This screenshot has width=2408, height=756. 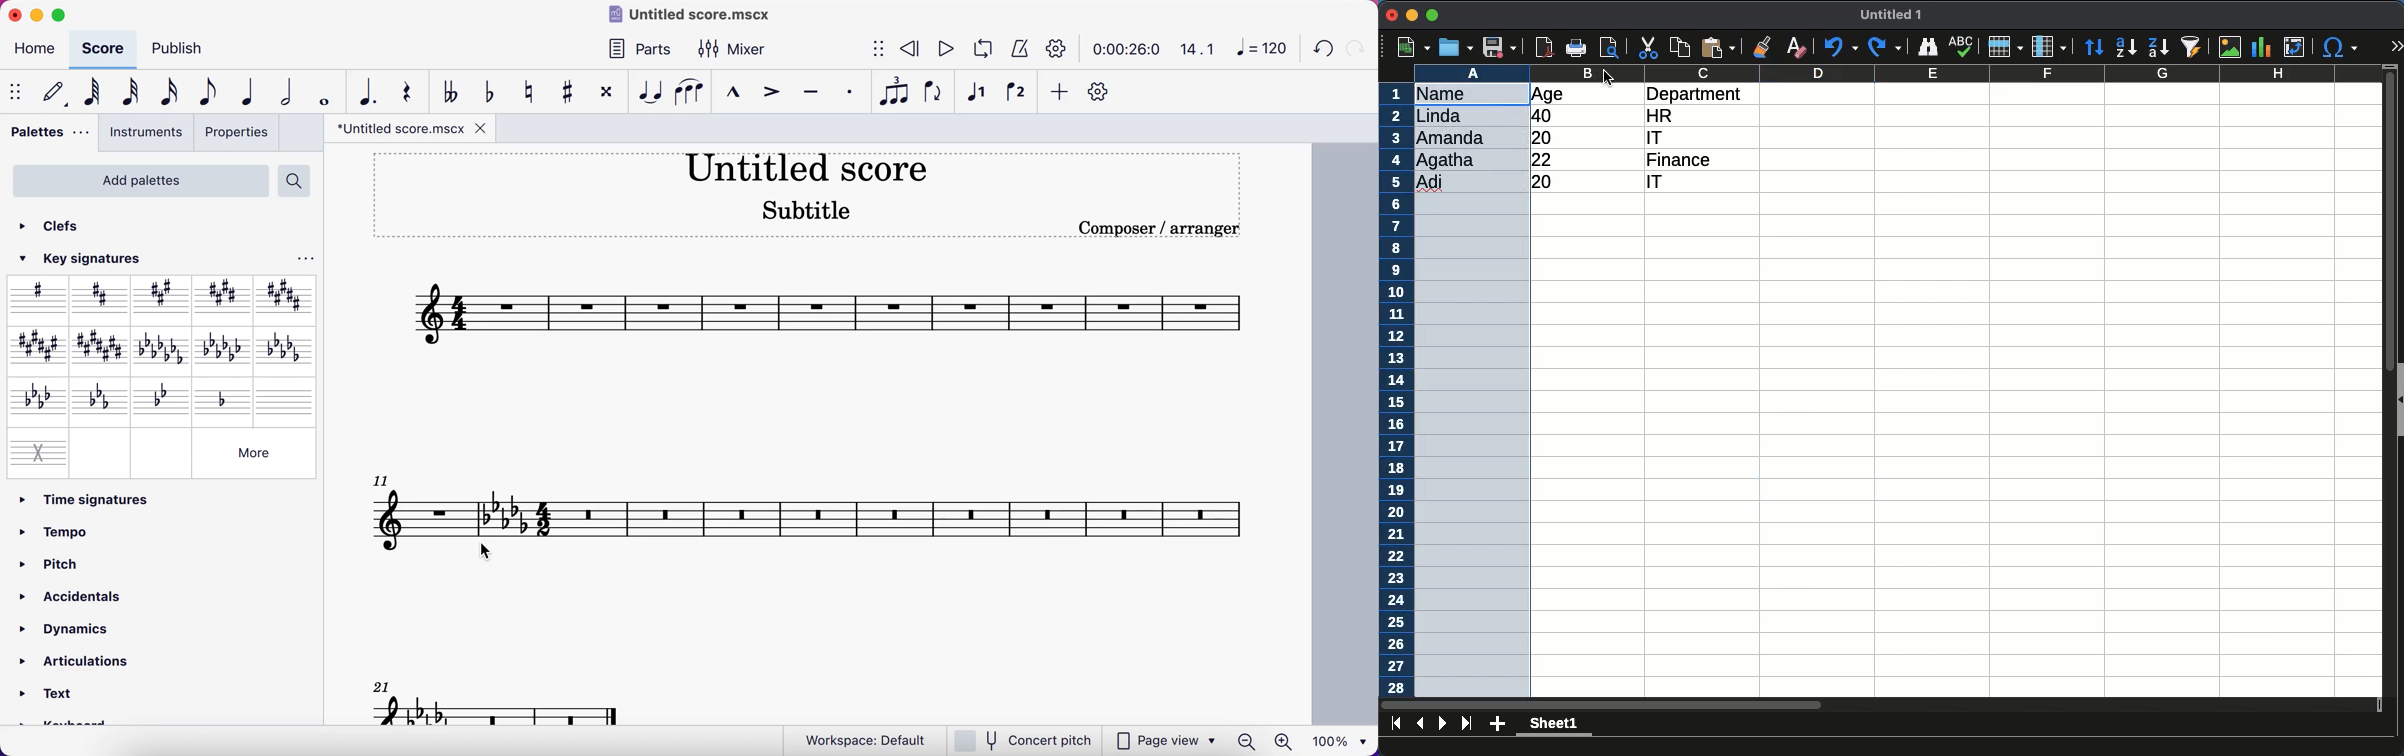 I want to click on articulations, so click(x=76, y=664).